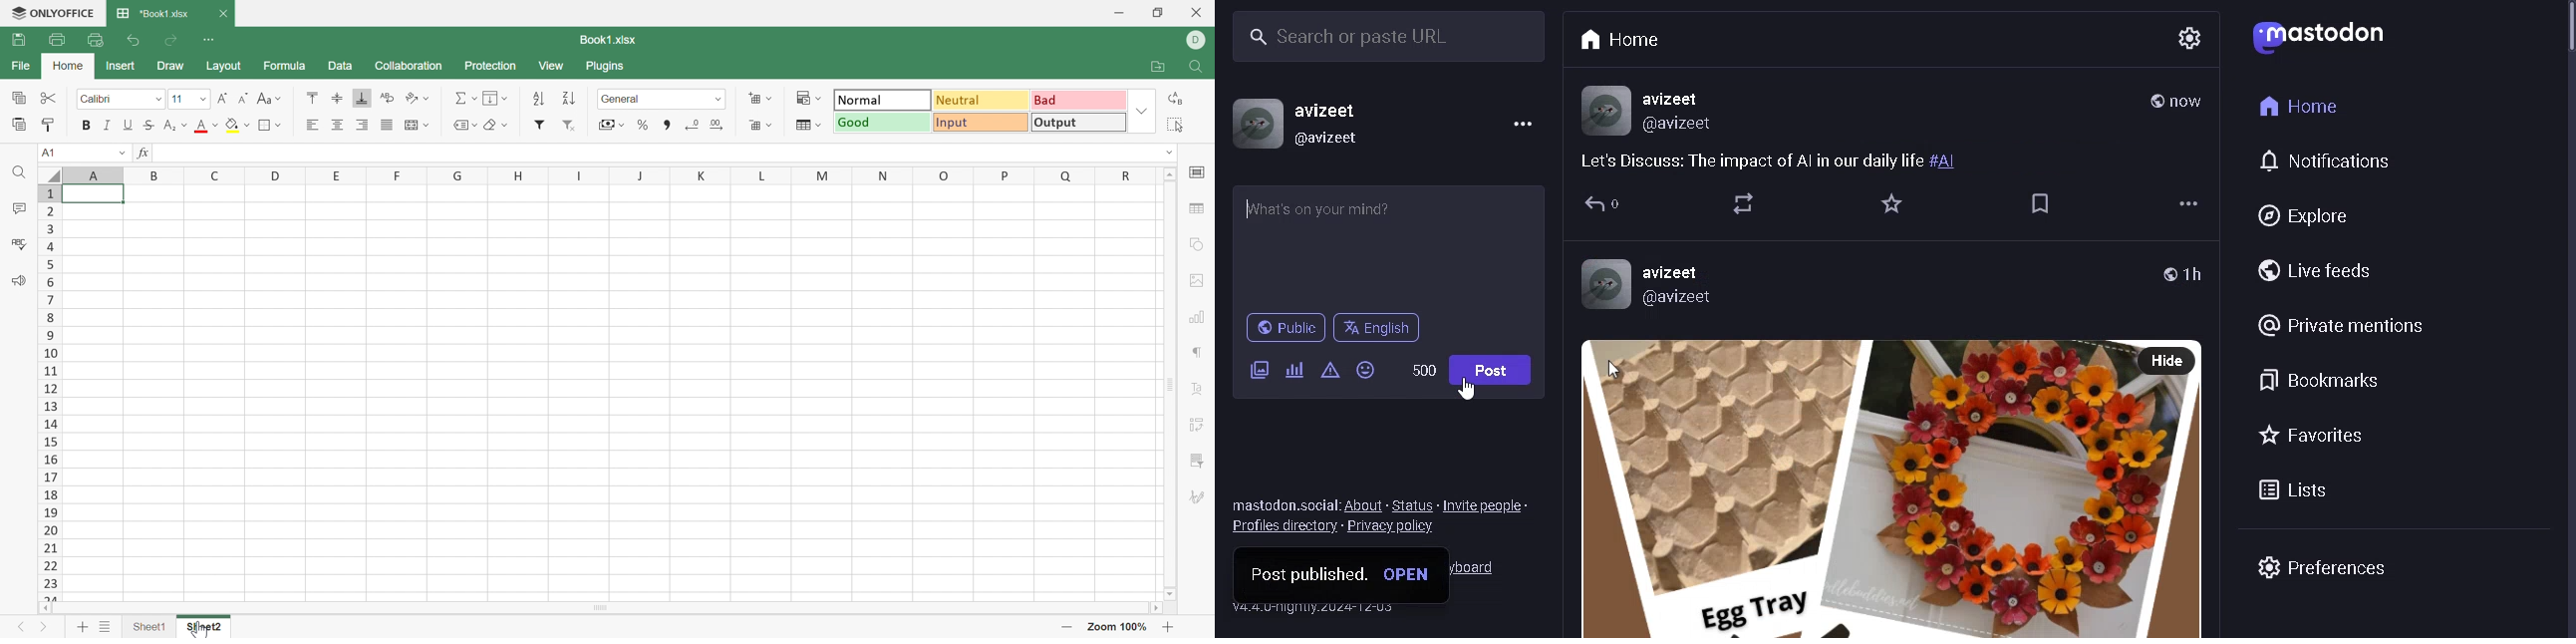  Describe the element at coordinates (1150, 66) in the screenshot. I see `Open file location` at that location.